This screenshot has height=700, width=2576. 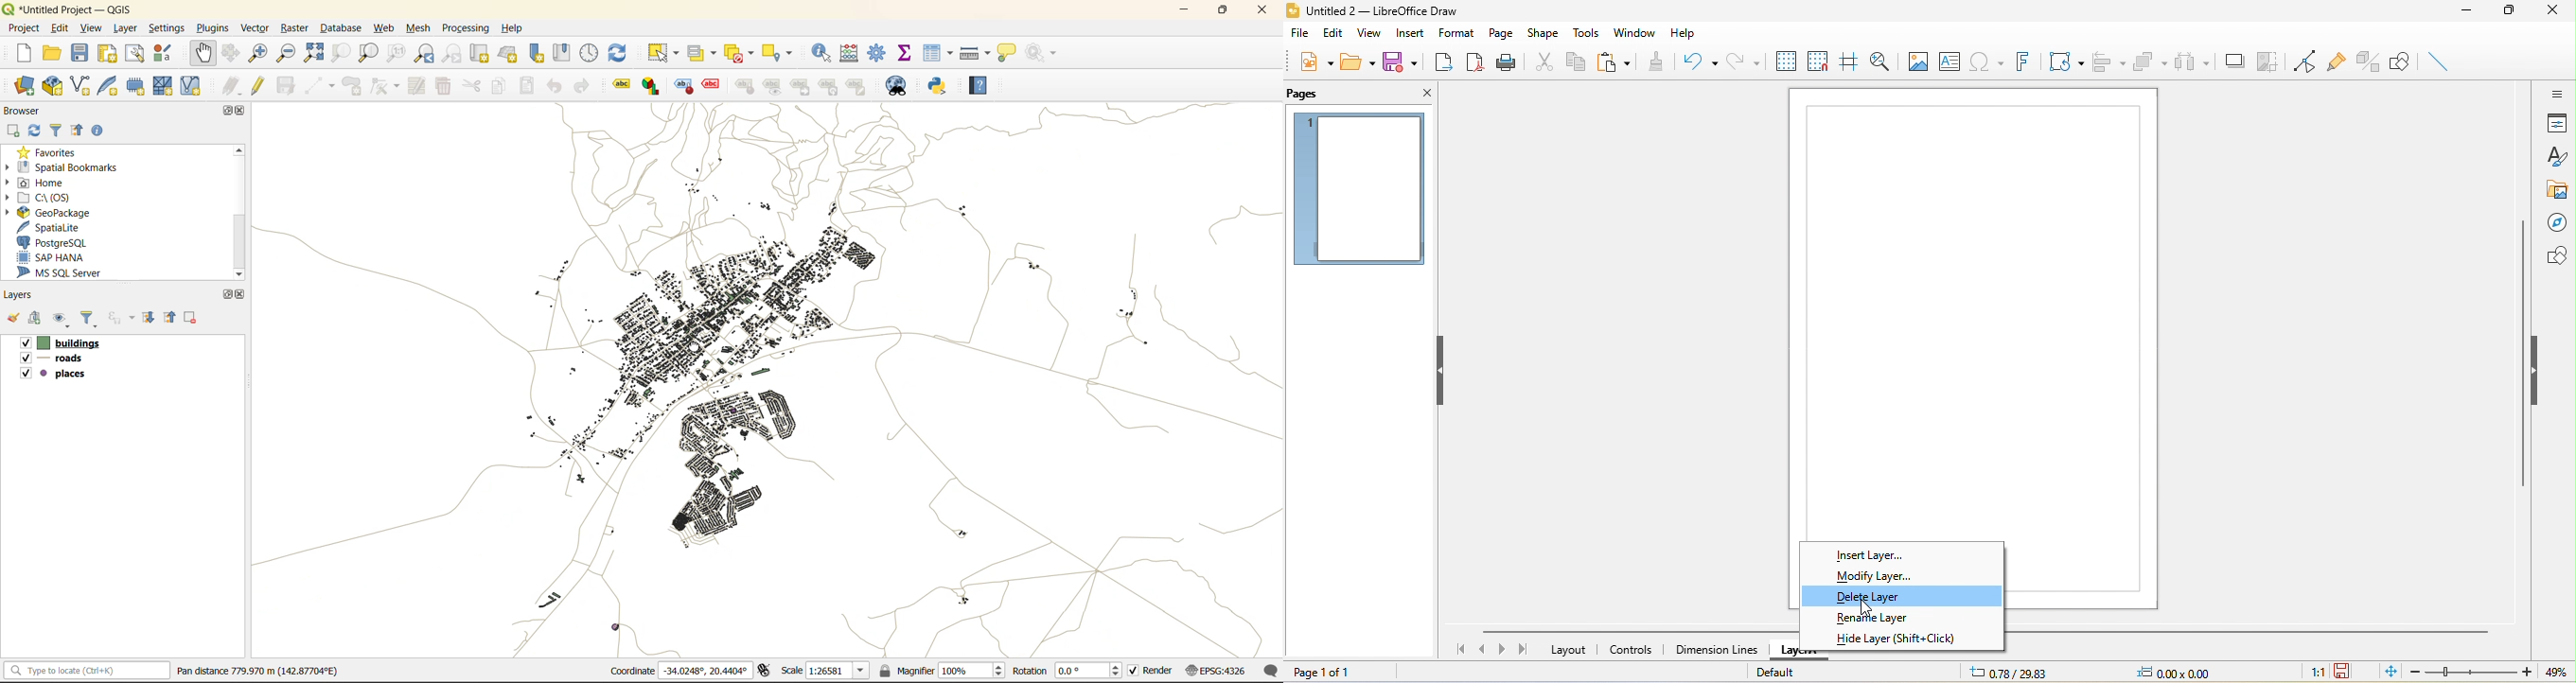 What do you see at coordinates (2551, 12) in the screenshot?
I see `close` at bounding box center [2551, 12].